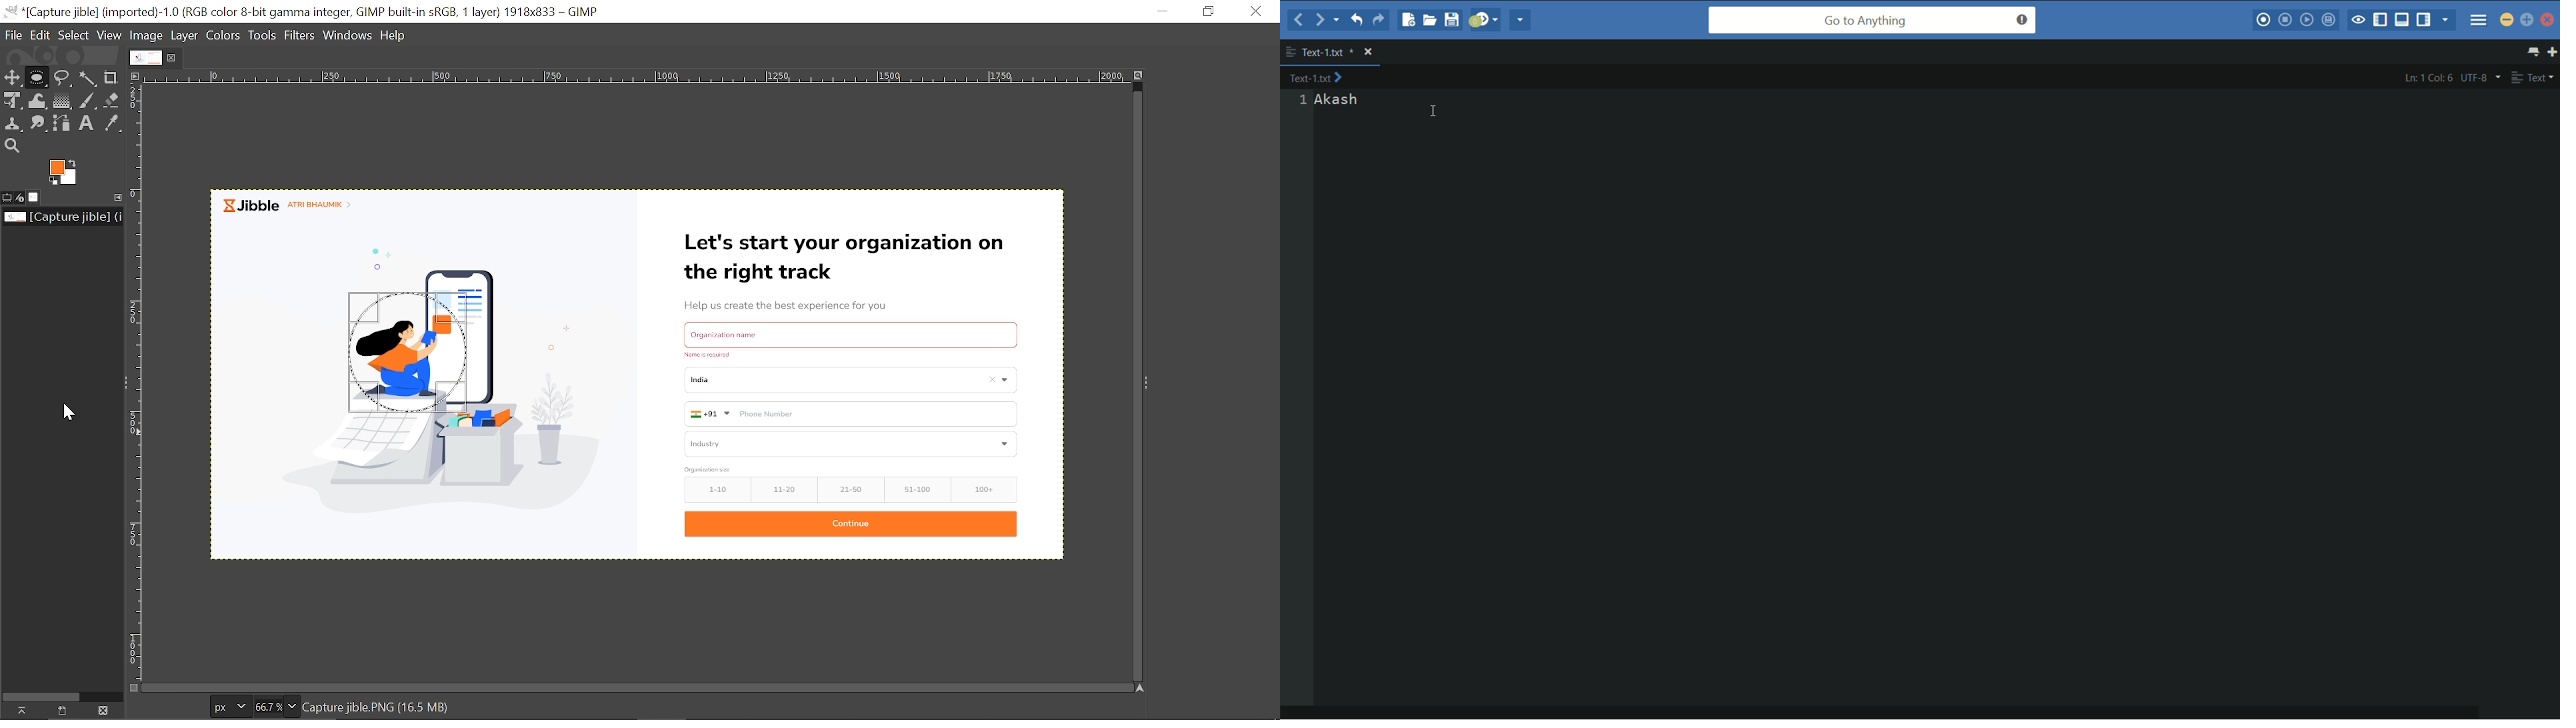 This screenshot has width=2576, height=728. I want to click on Clone tool, so click(16, 123).